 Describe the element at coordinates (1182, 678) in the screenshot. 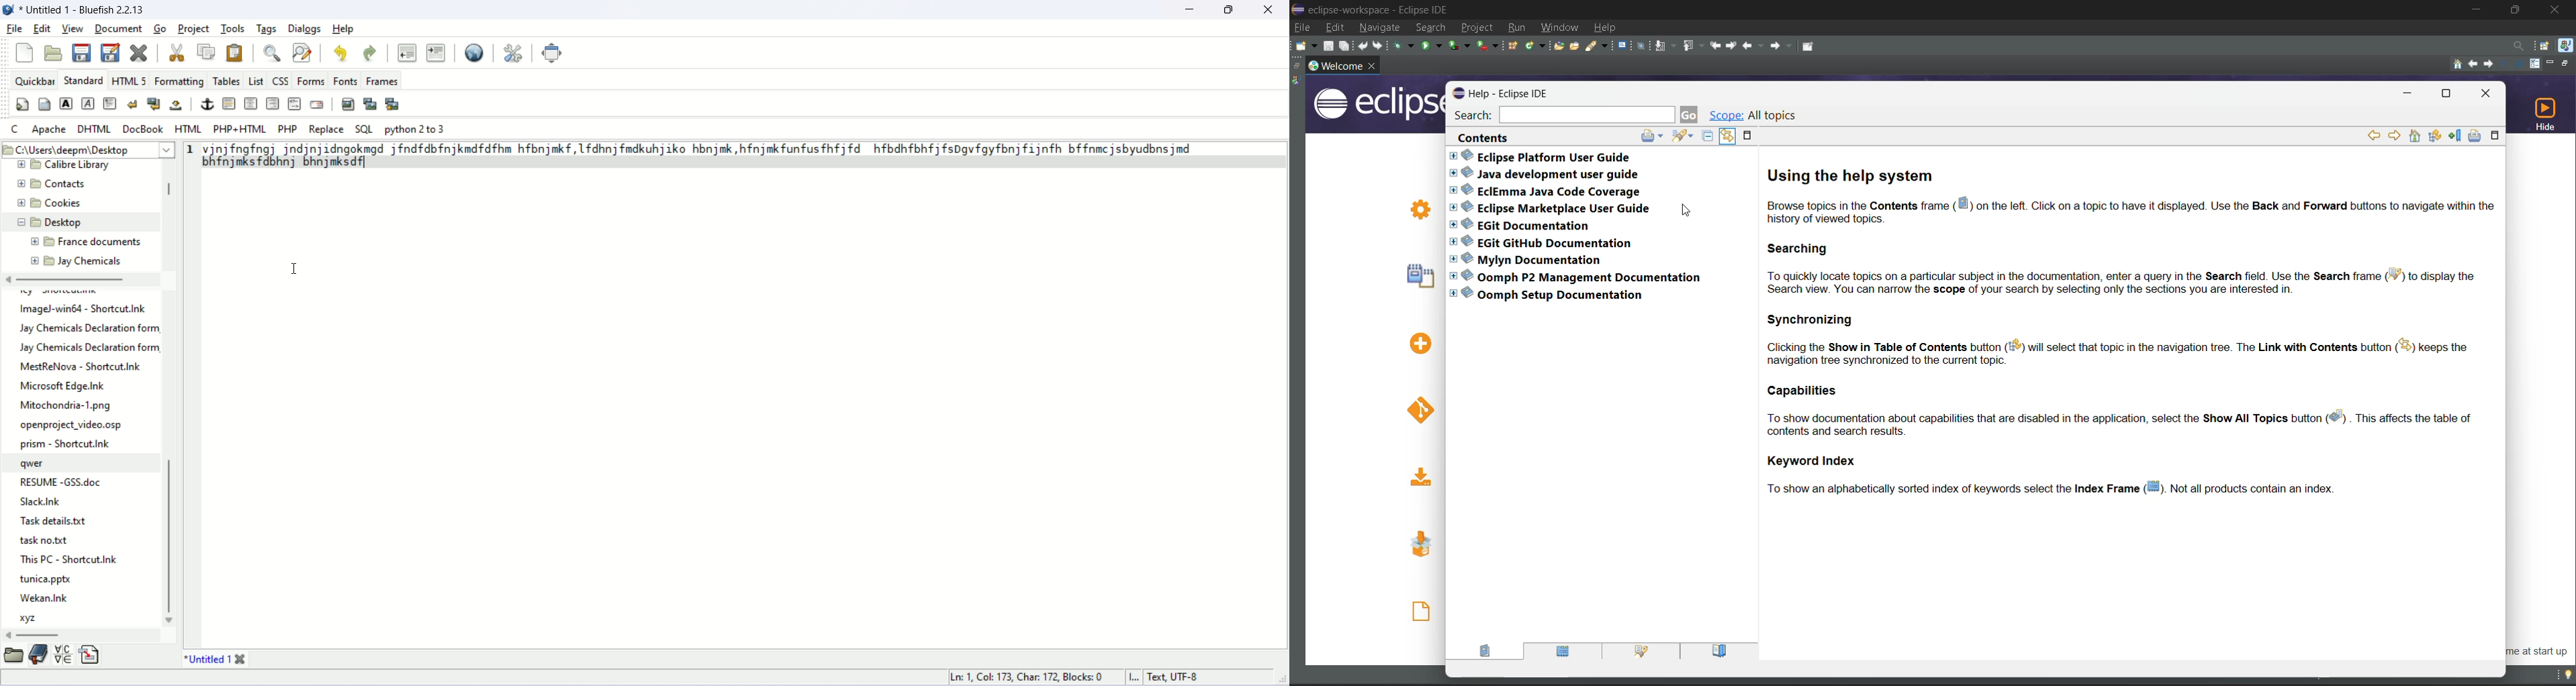

I see `text, UTF-8` at that location.